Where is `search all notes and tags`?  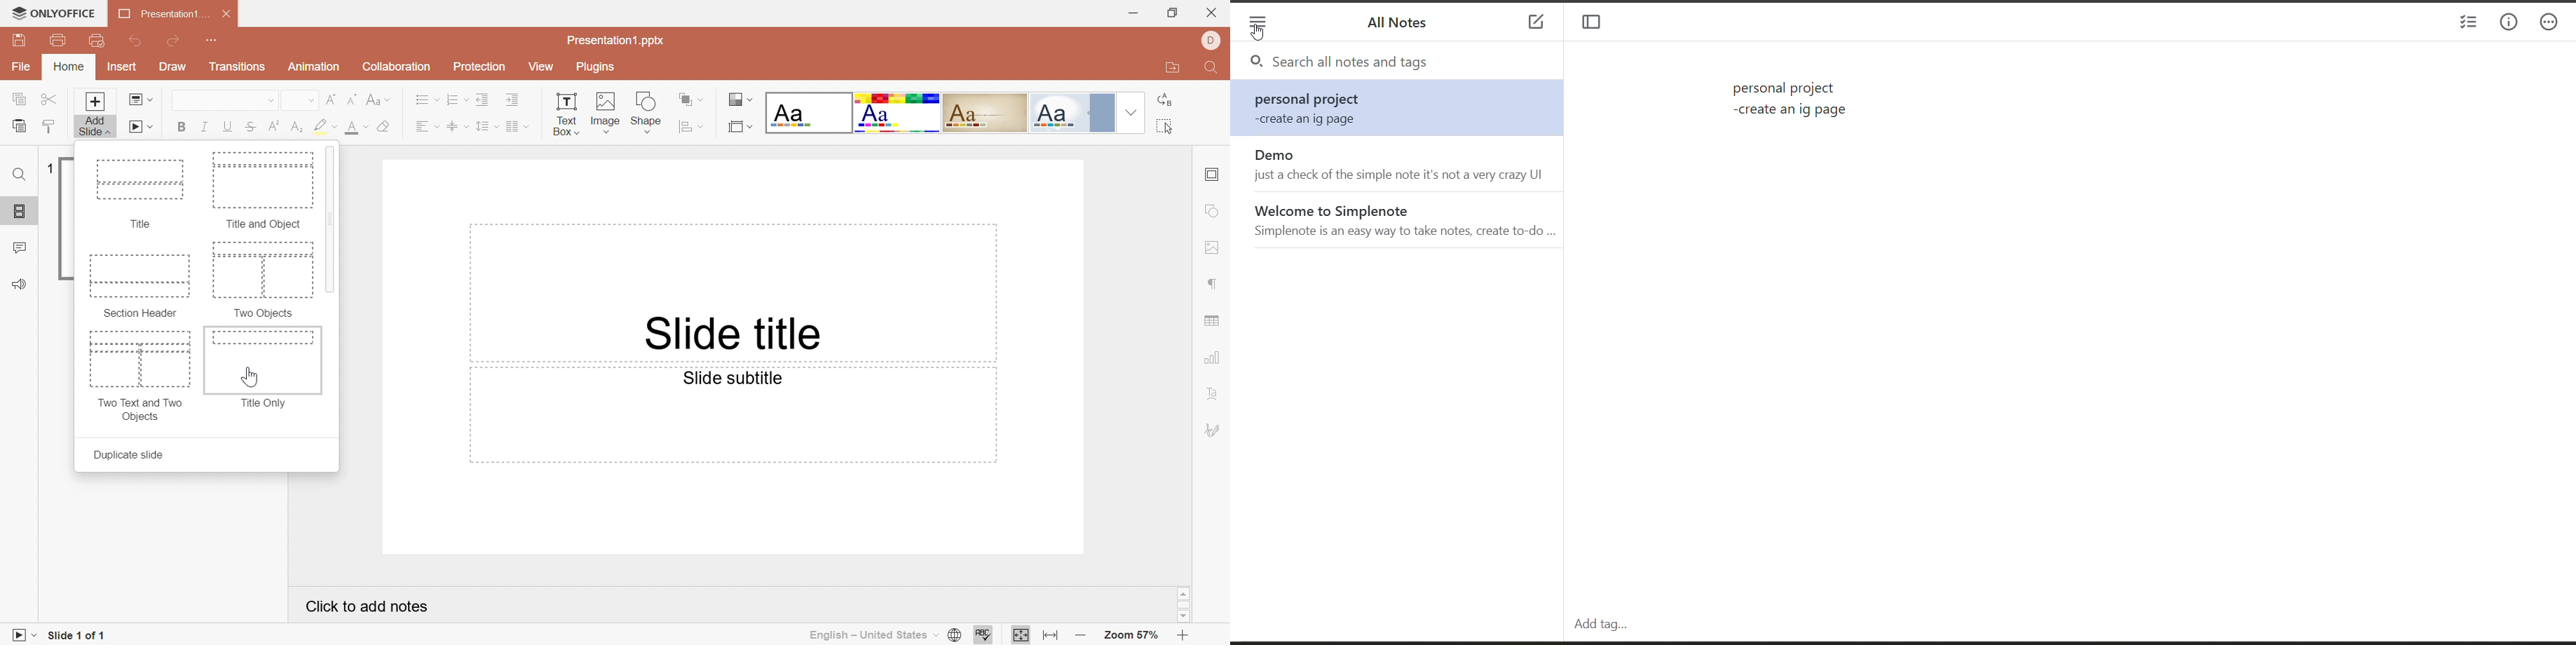 search all notes and tags is located at coordinates (1410, 63).